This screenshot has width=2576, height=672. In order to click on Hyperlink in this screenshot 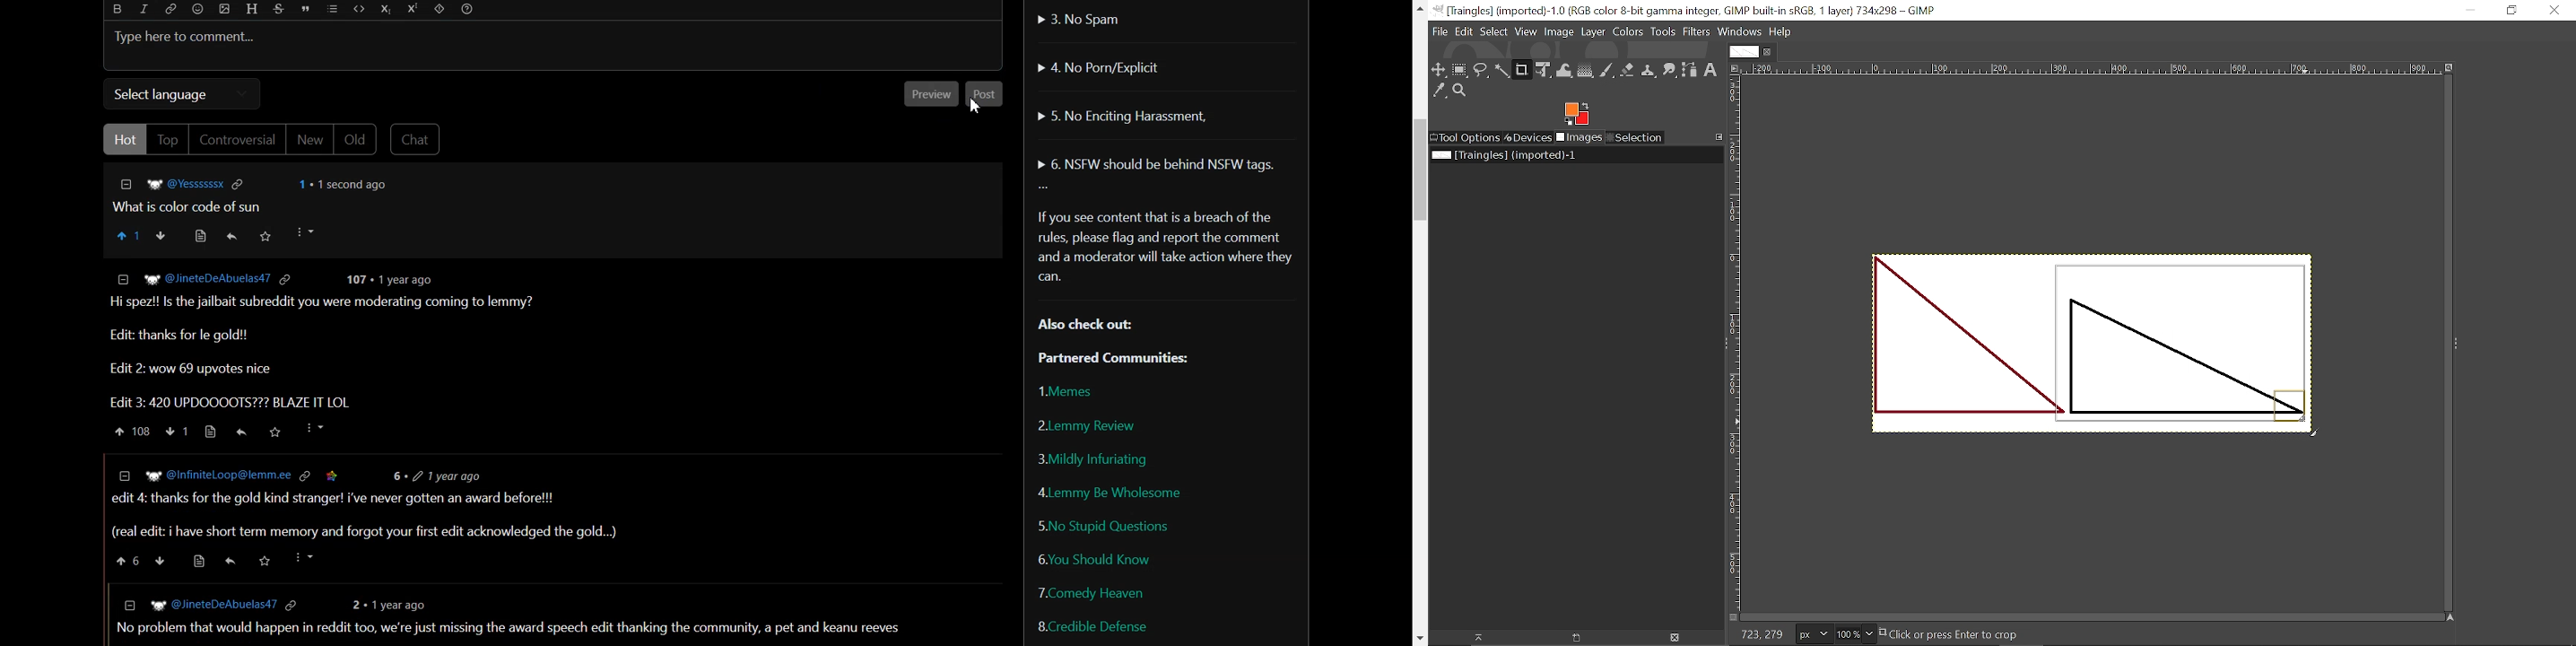, I will do `click(172, 9)`.